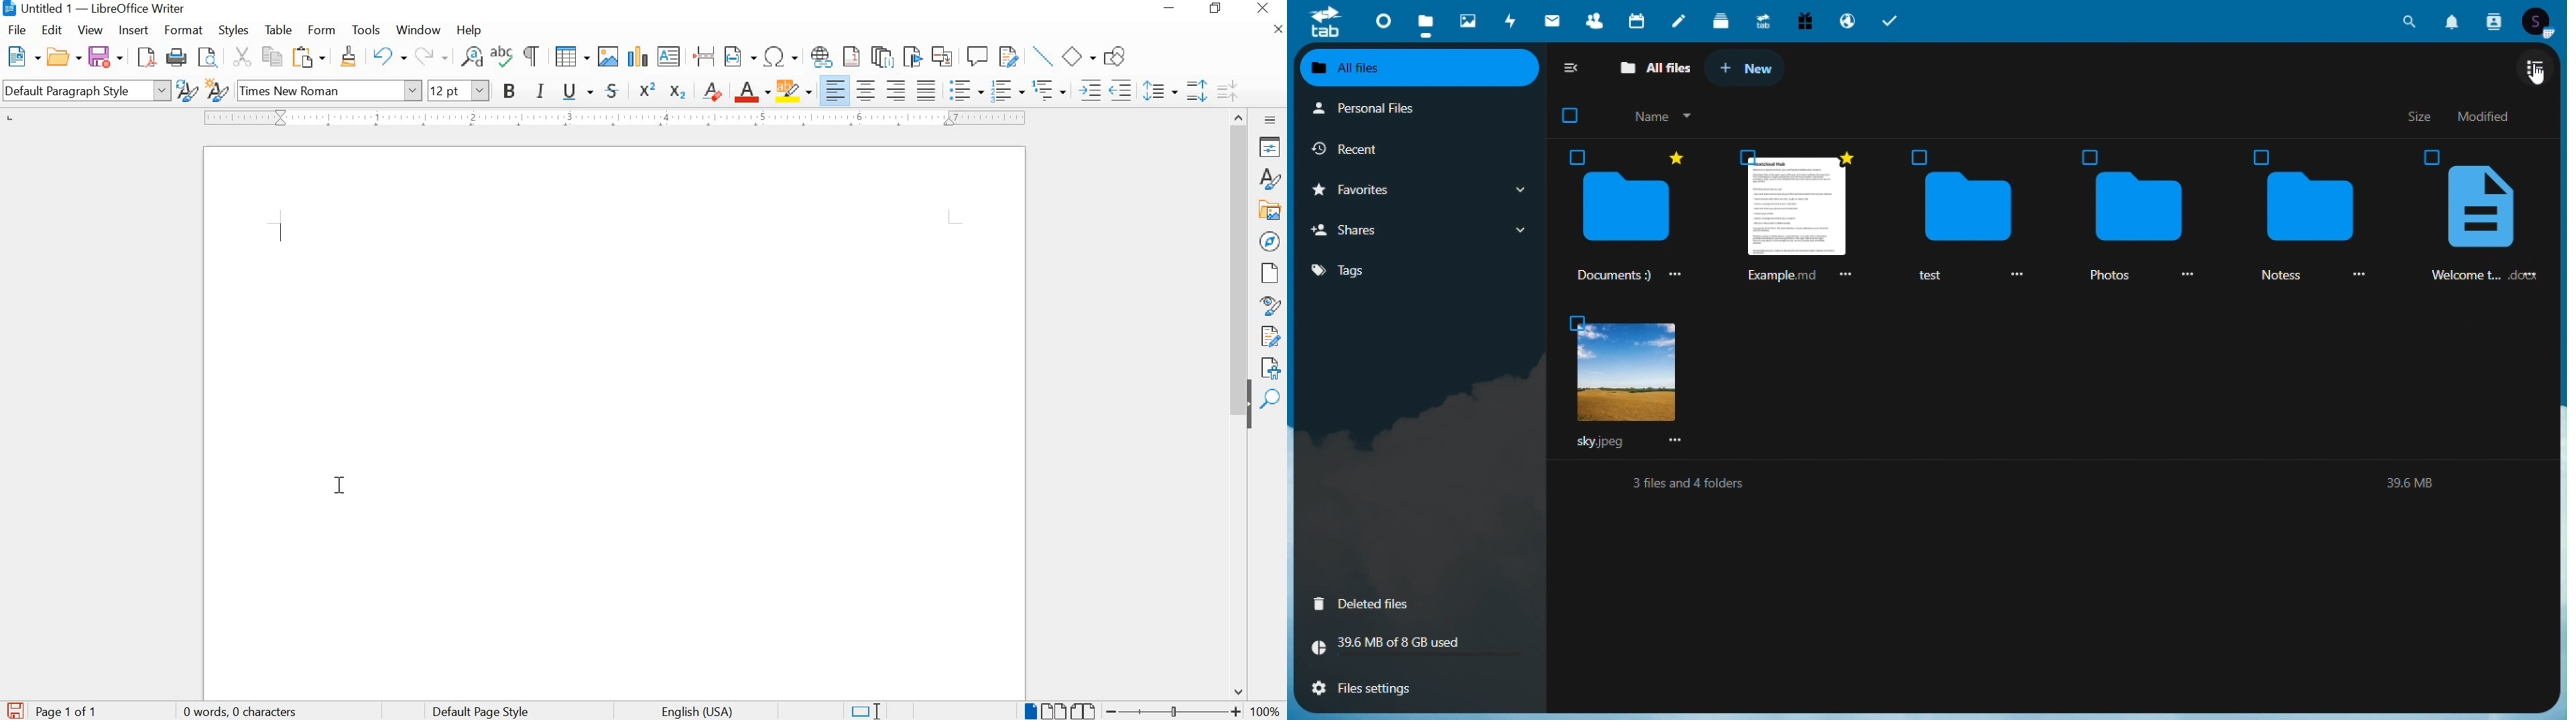  I want to click on NEW STYLE FROM SELECTION, so click(217, 89).